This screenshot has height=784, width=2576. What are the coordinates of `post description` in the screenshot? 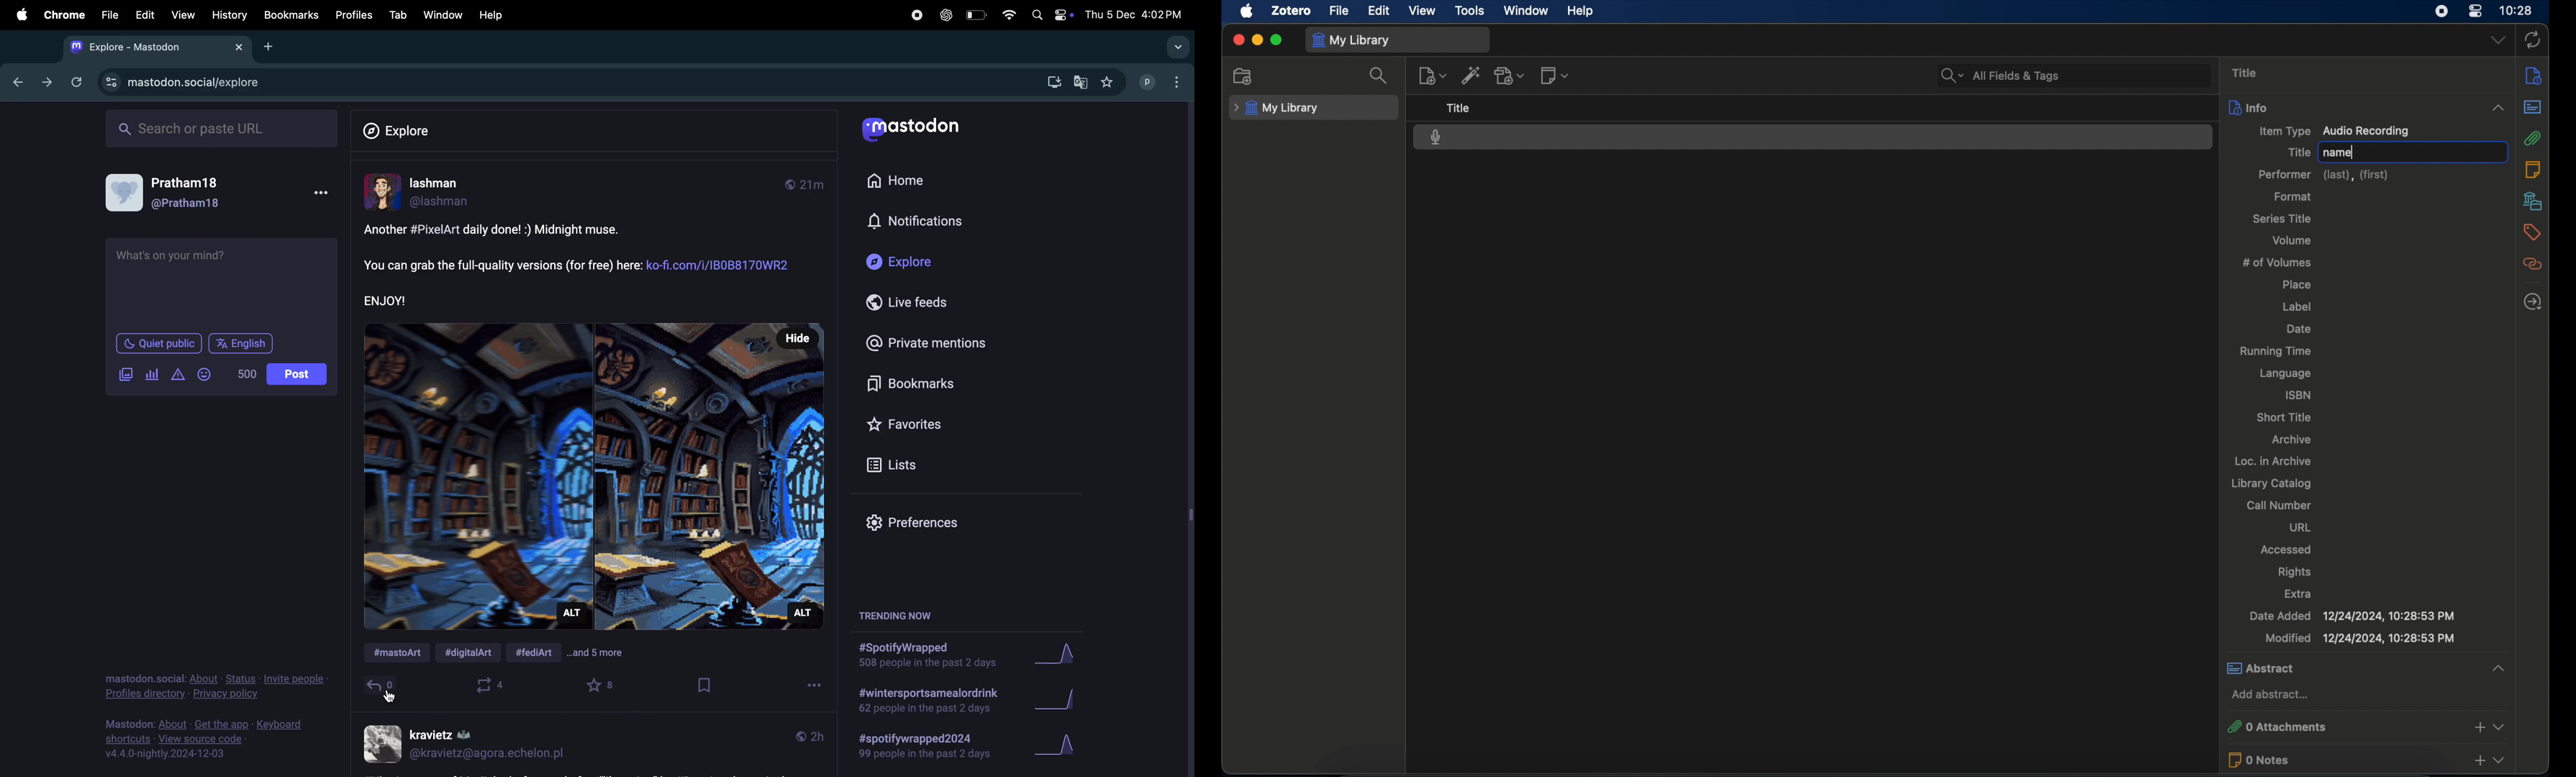 It's located at (583, 265).